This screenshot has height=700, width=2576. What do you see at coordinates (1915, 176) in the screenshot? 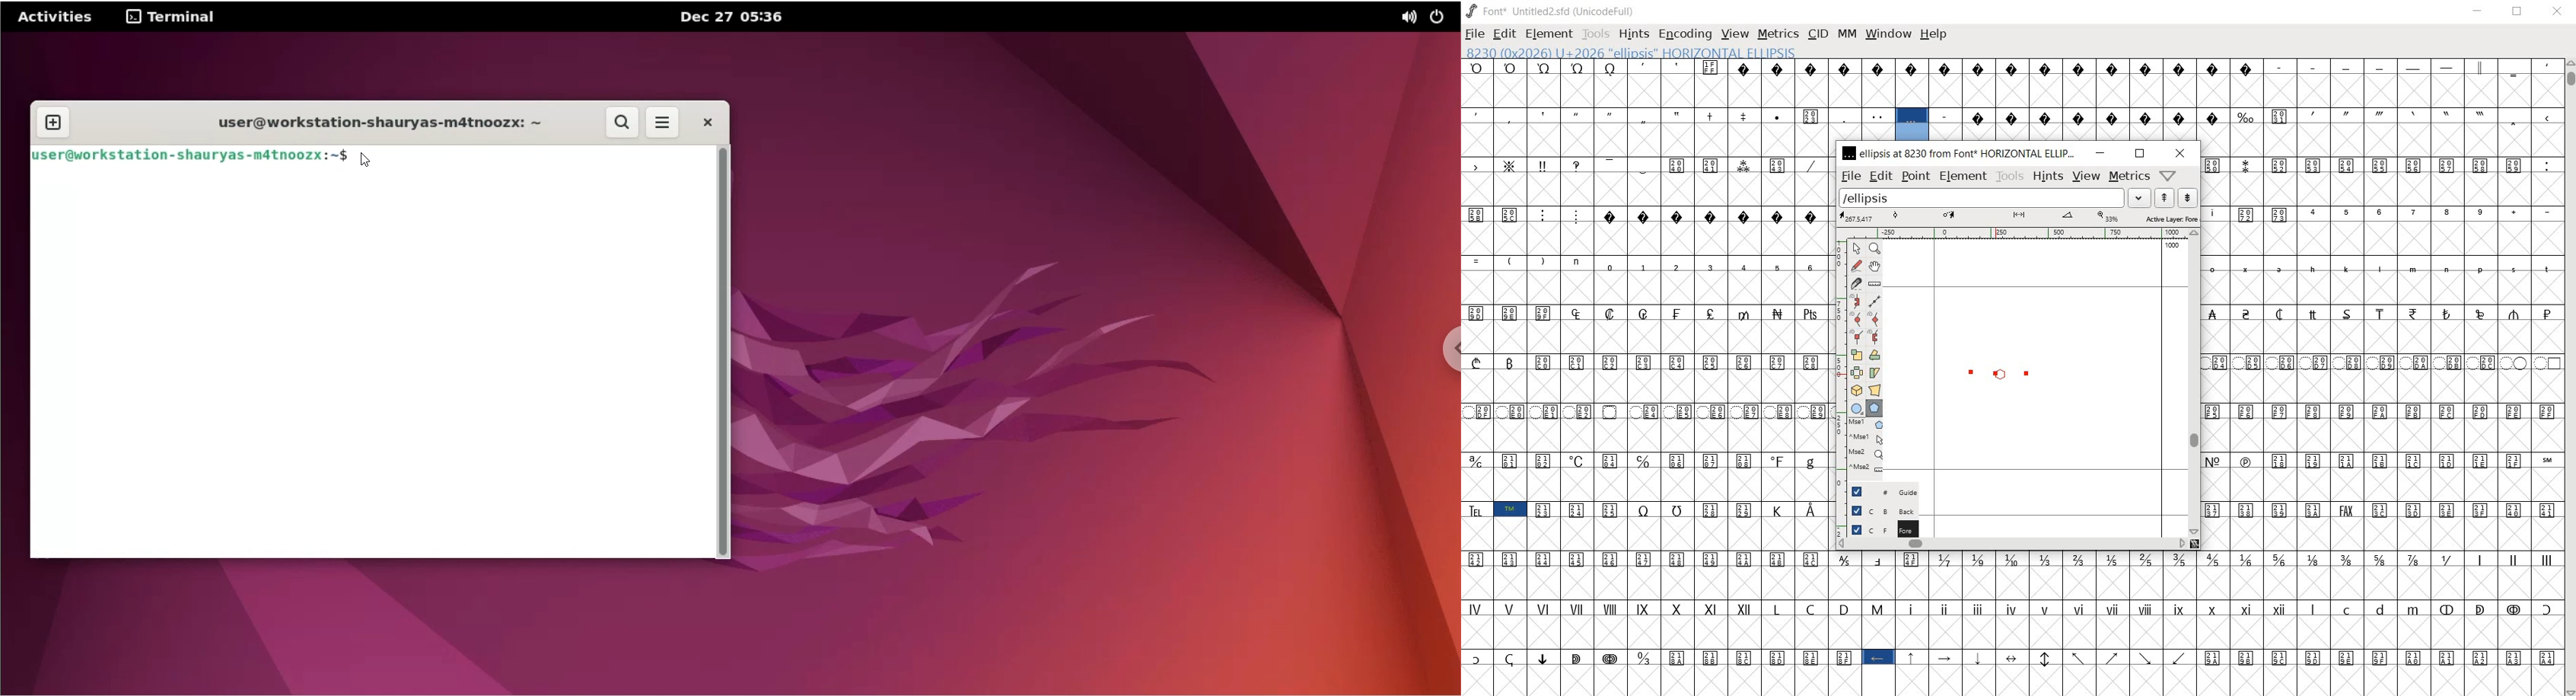
I see `point` at bounding box center [1915, 176].